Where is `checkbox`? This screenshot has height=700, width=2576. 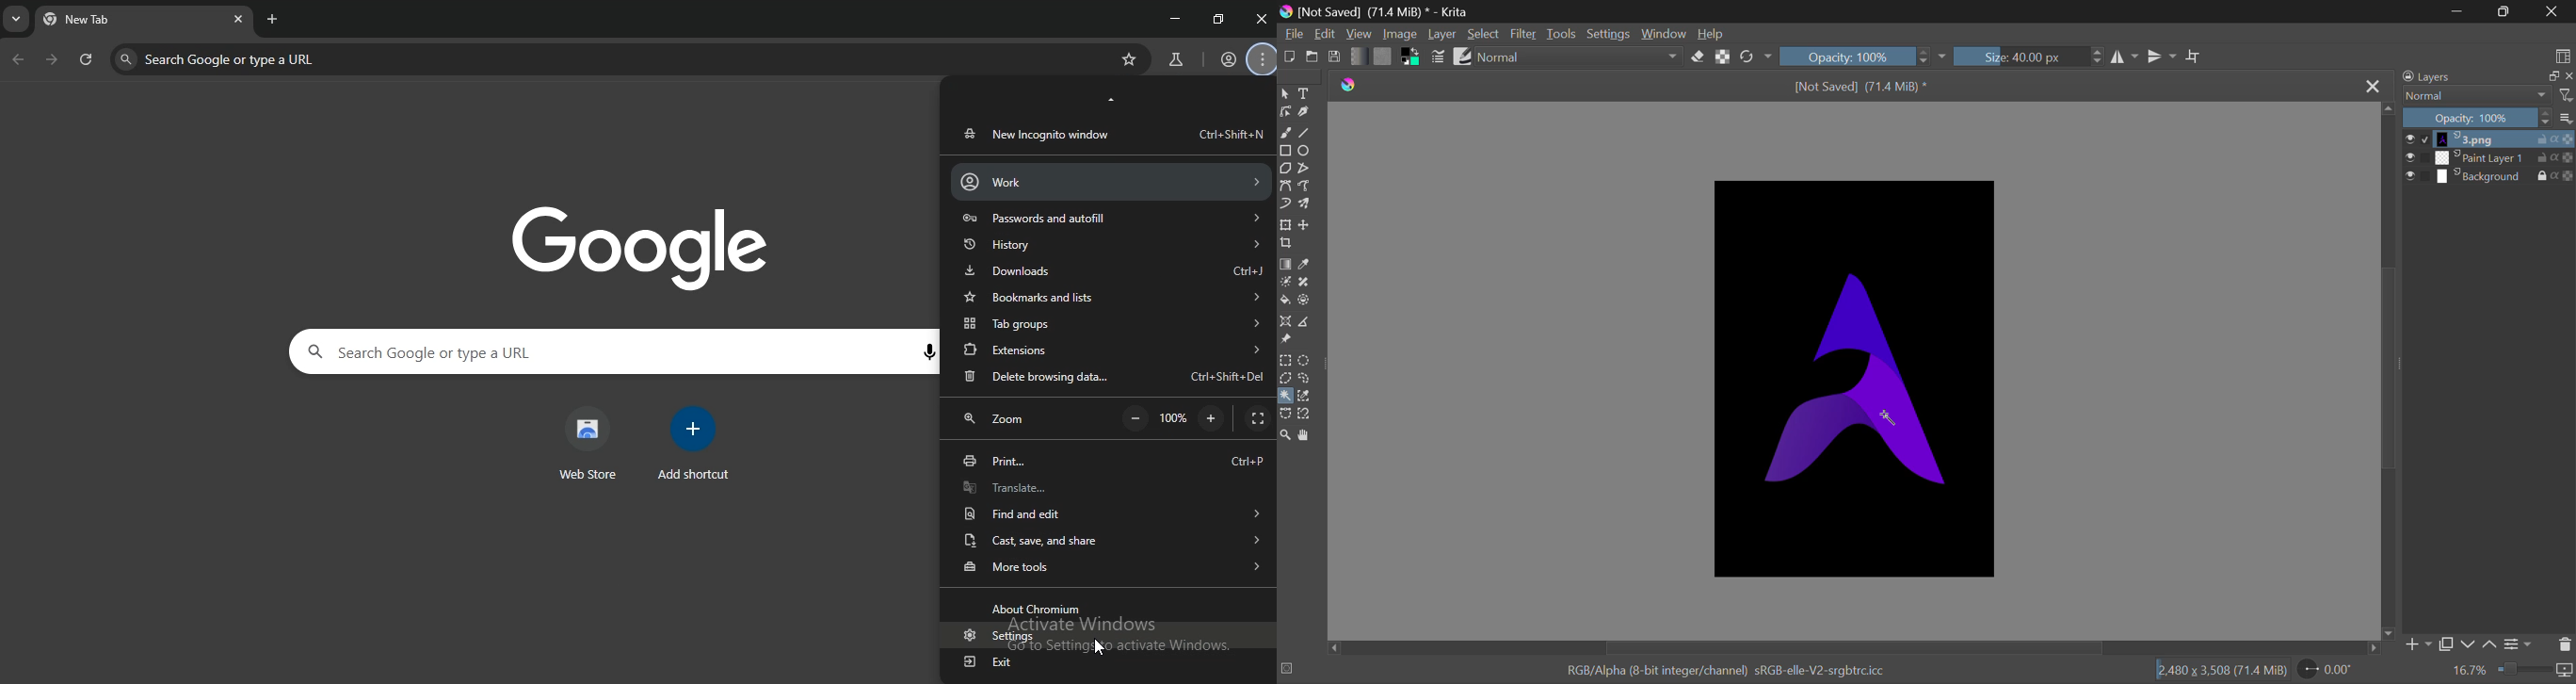 checkbox is located at coordinates (2418, 140).